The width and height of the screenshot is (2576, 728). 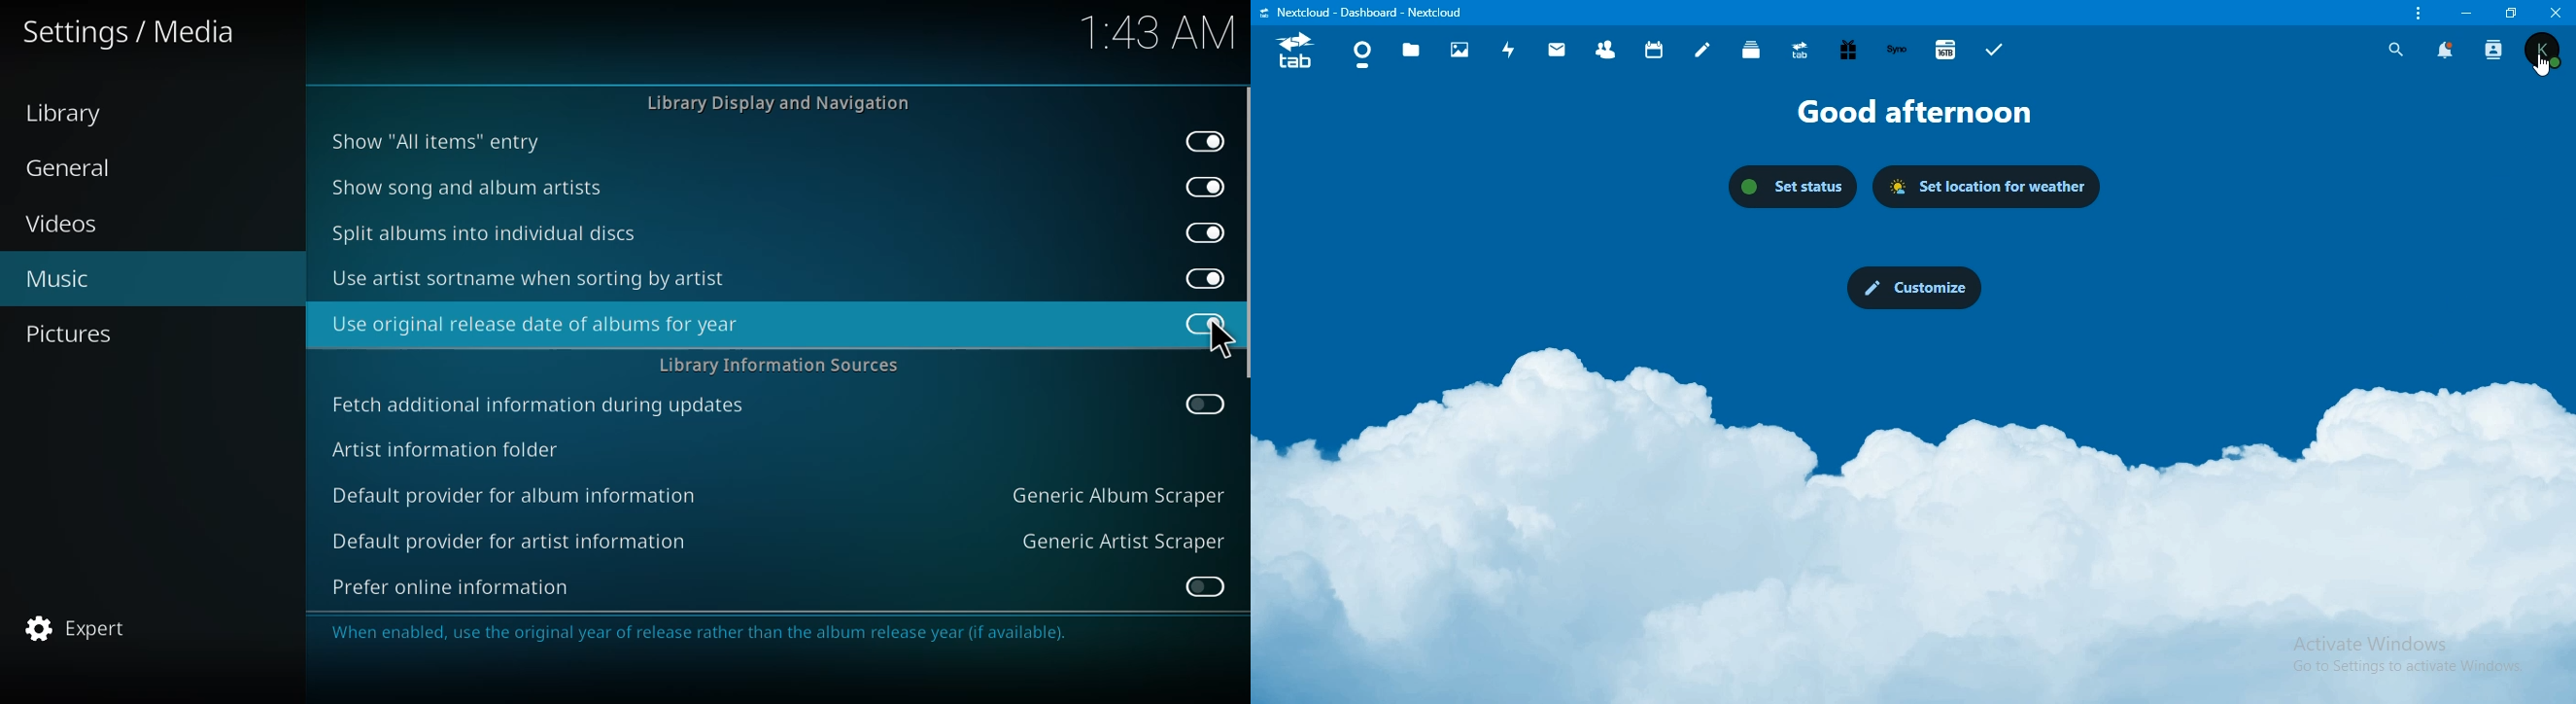 What do you see at coordinates (1206, 323) in the screenshot?
I see `enabled` at bounding box center [1206, 323].